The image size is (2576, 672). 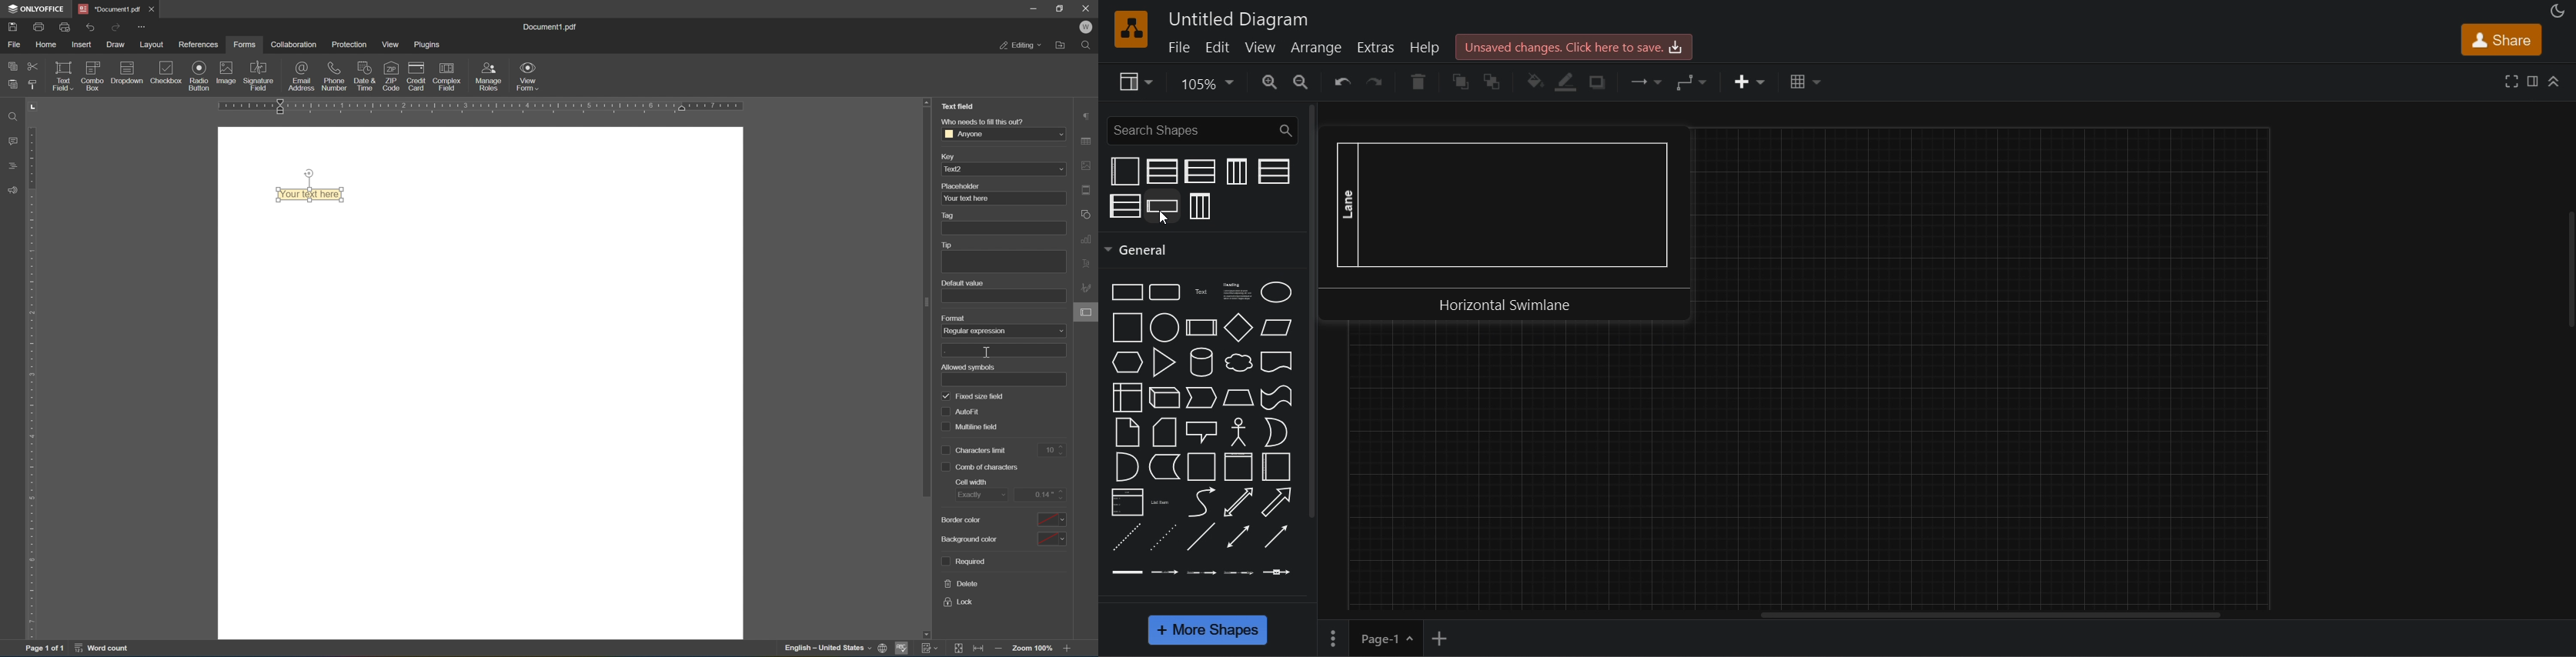 I want to click on options, so click(x=1331, y=639).